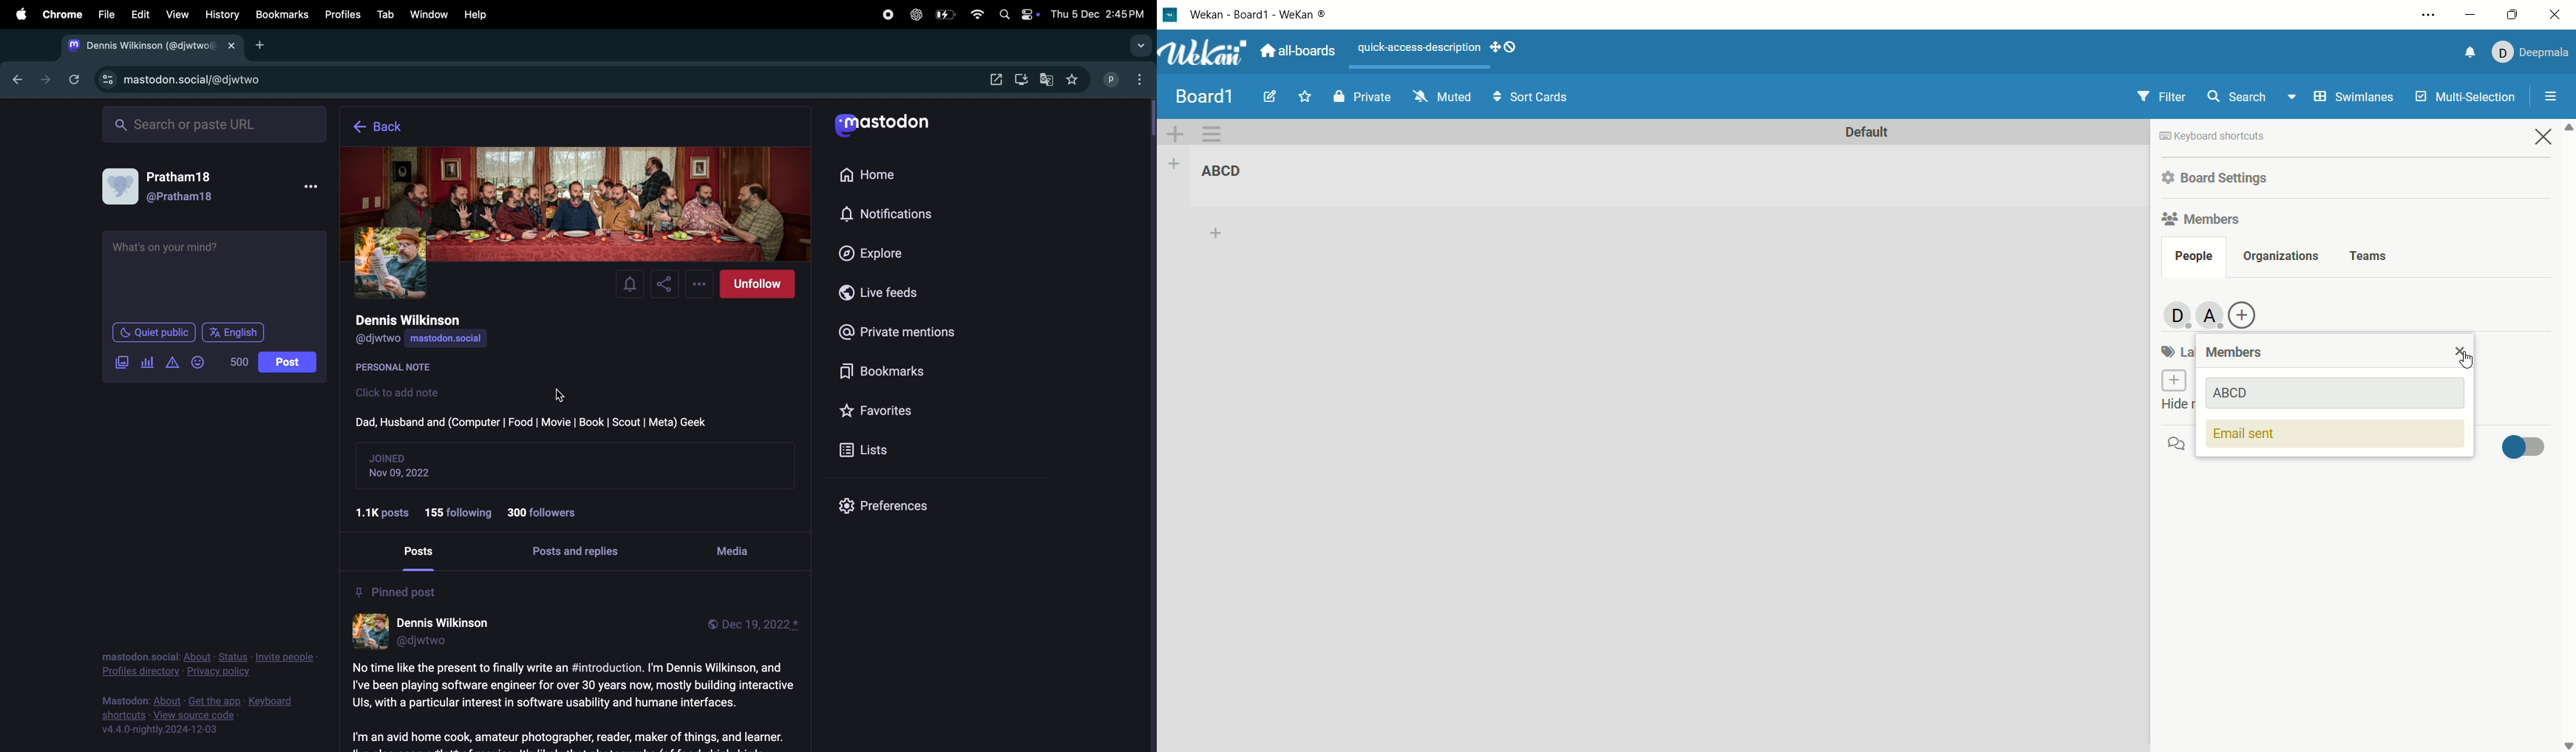 This screenshot has height=756, width=2576. Describe the element at coordinates (423, 552) in the screenshot. I see `post` at that location.